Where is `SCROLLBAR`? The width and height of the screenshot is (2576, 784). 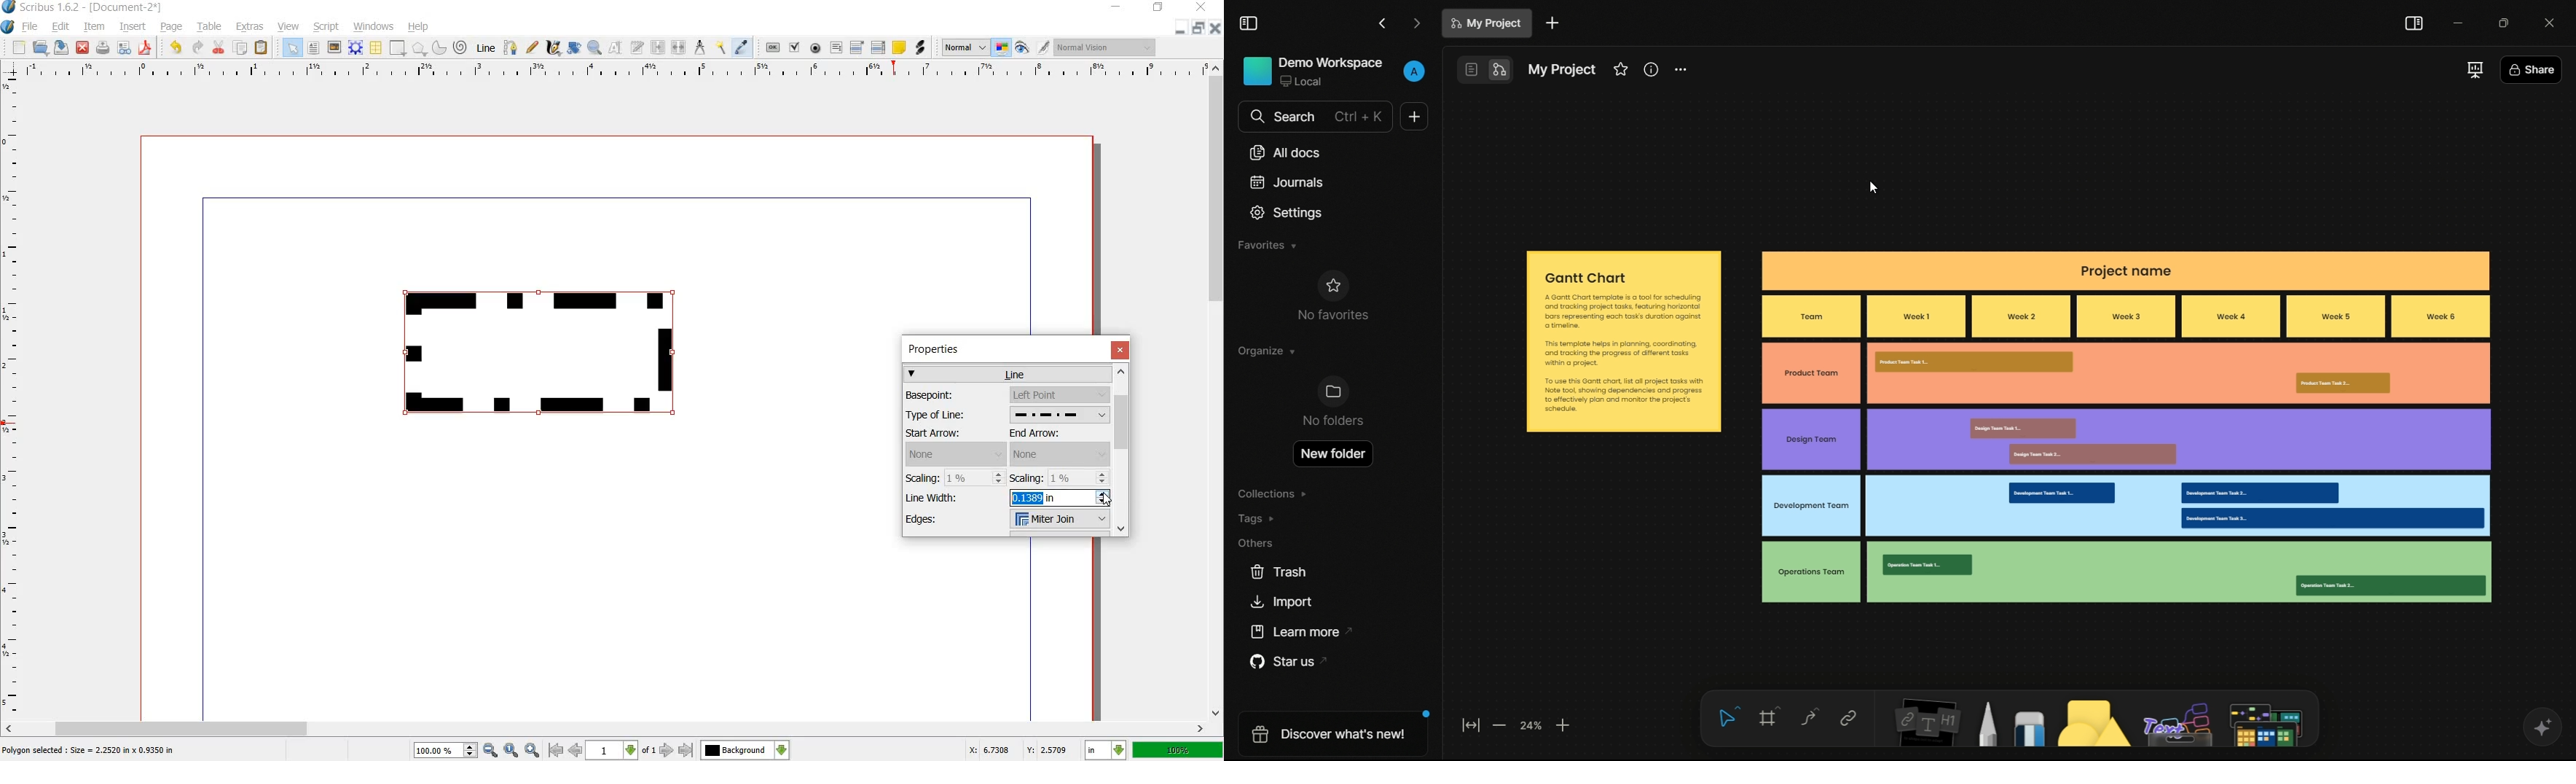 SCROLLBAR is located at coordinates (605, 729).